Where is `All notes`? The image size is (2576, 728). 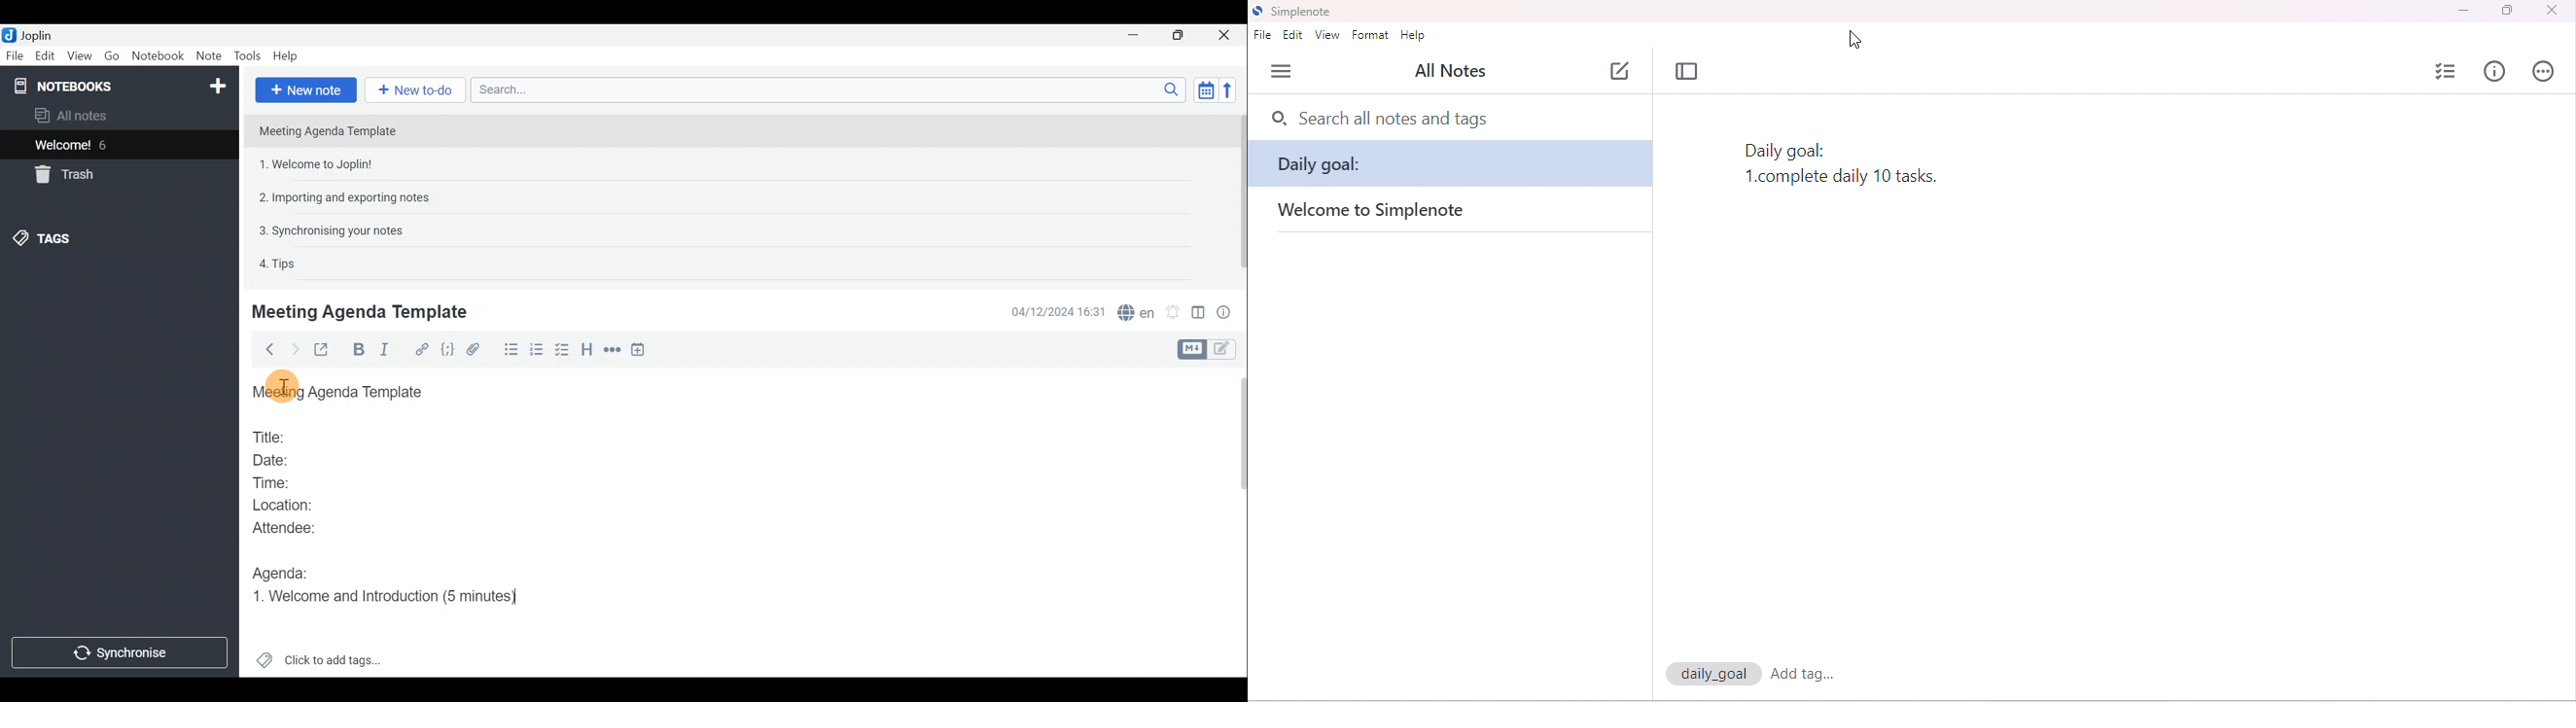
All notes is located at coordinates (92, 115).